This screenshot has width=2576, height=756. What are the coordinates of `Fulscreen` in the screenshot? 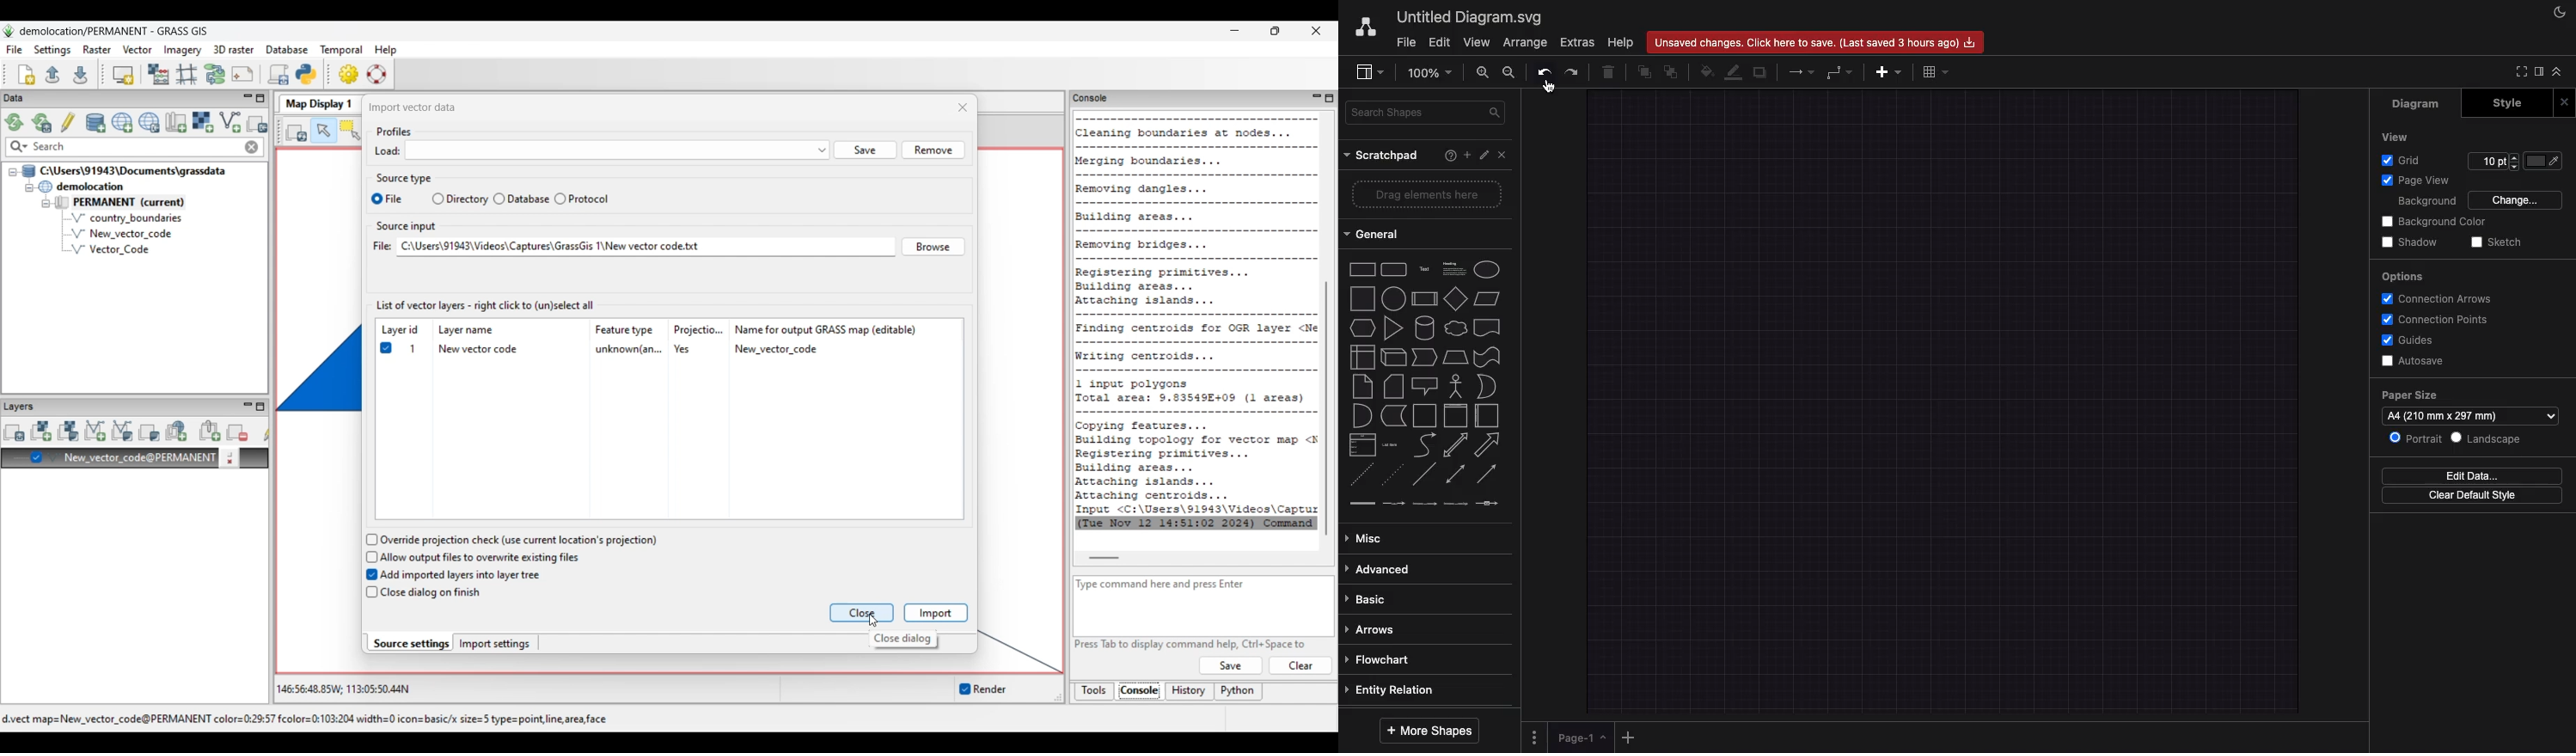 It's located at (2521, 71).